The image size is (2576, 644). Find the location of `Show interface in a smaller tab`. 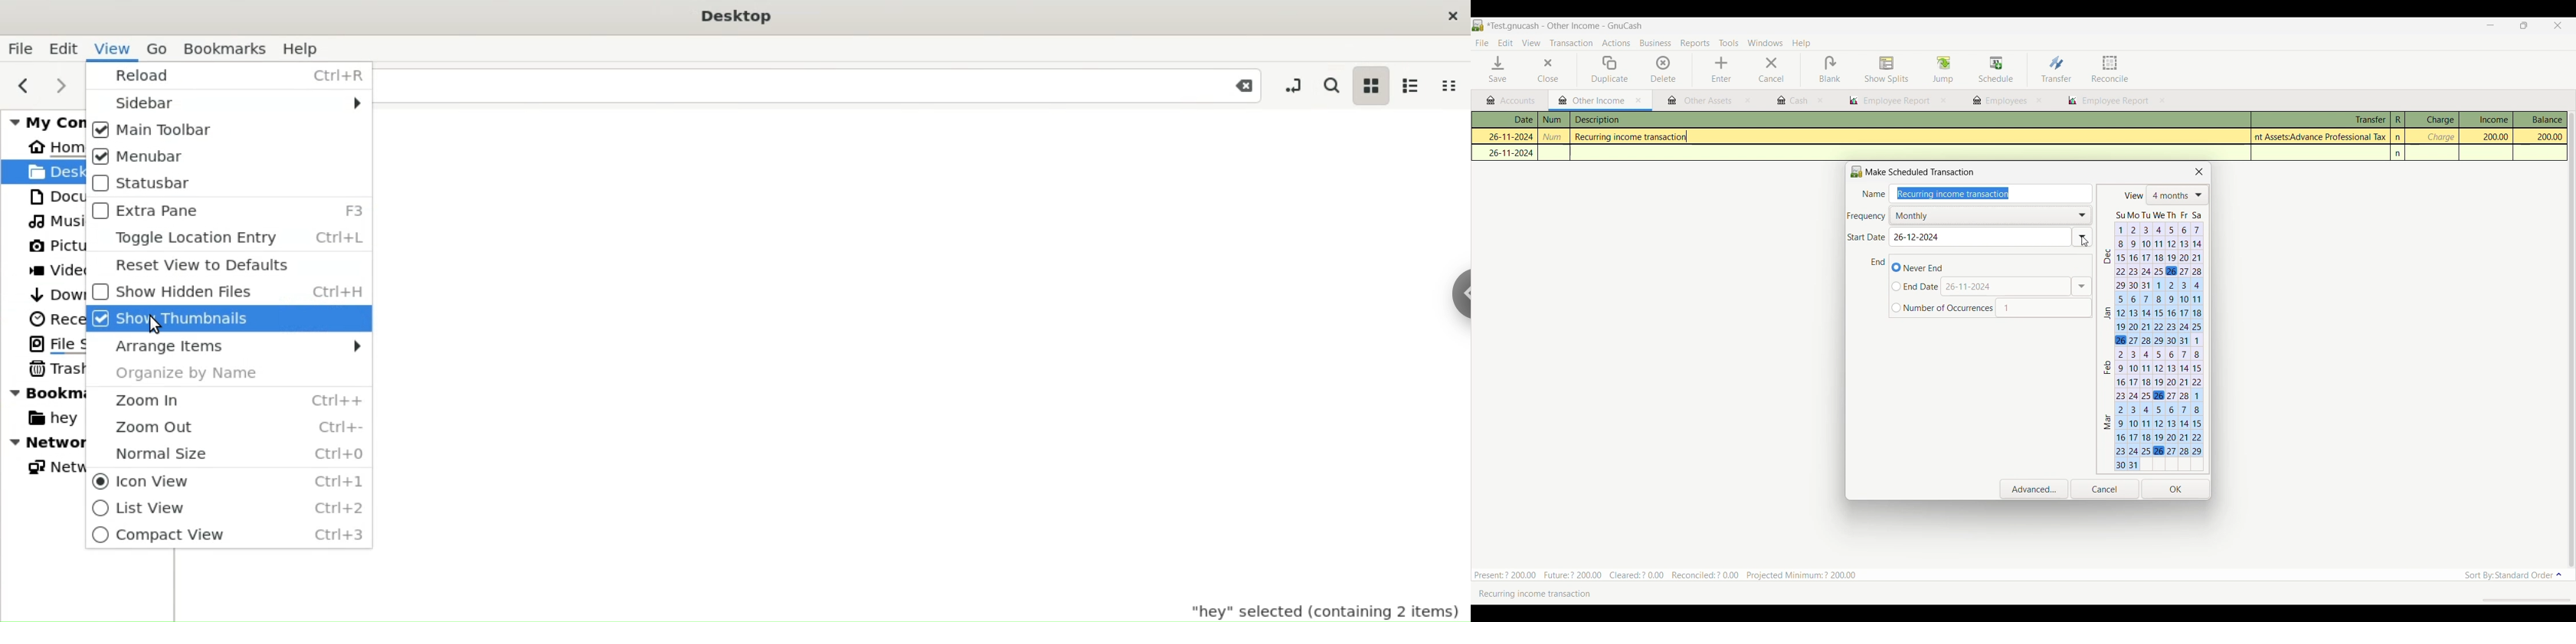

Show interface in a smaller tab is located at coordinates (2526, 26).